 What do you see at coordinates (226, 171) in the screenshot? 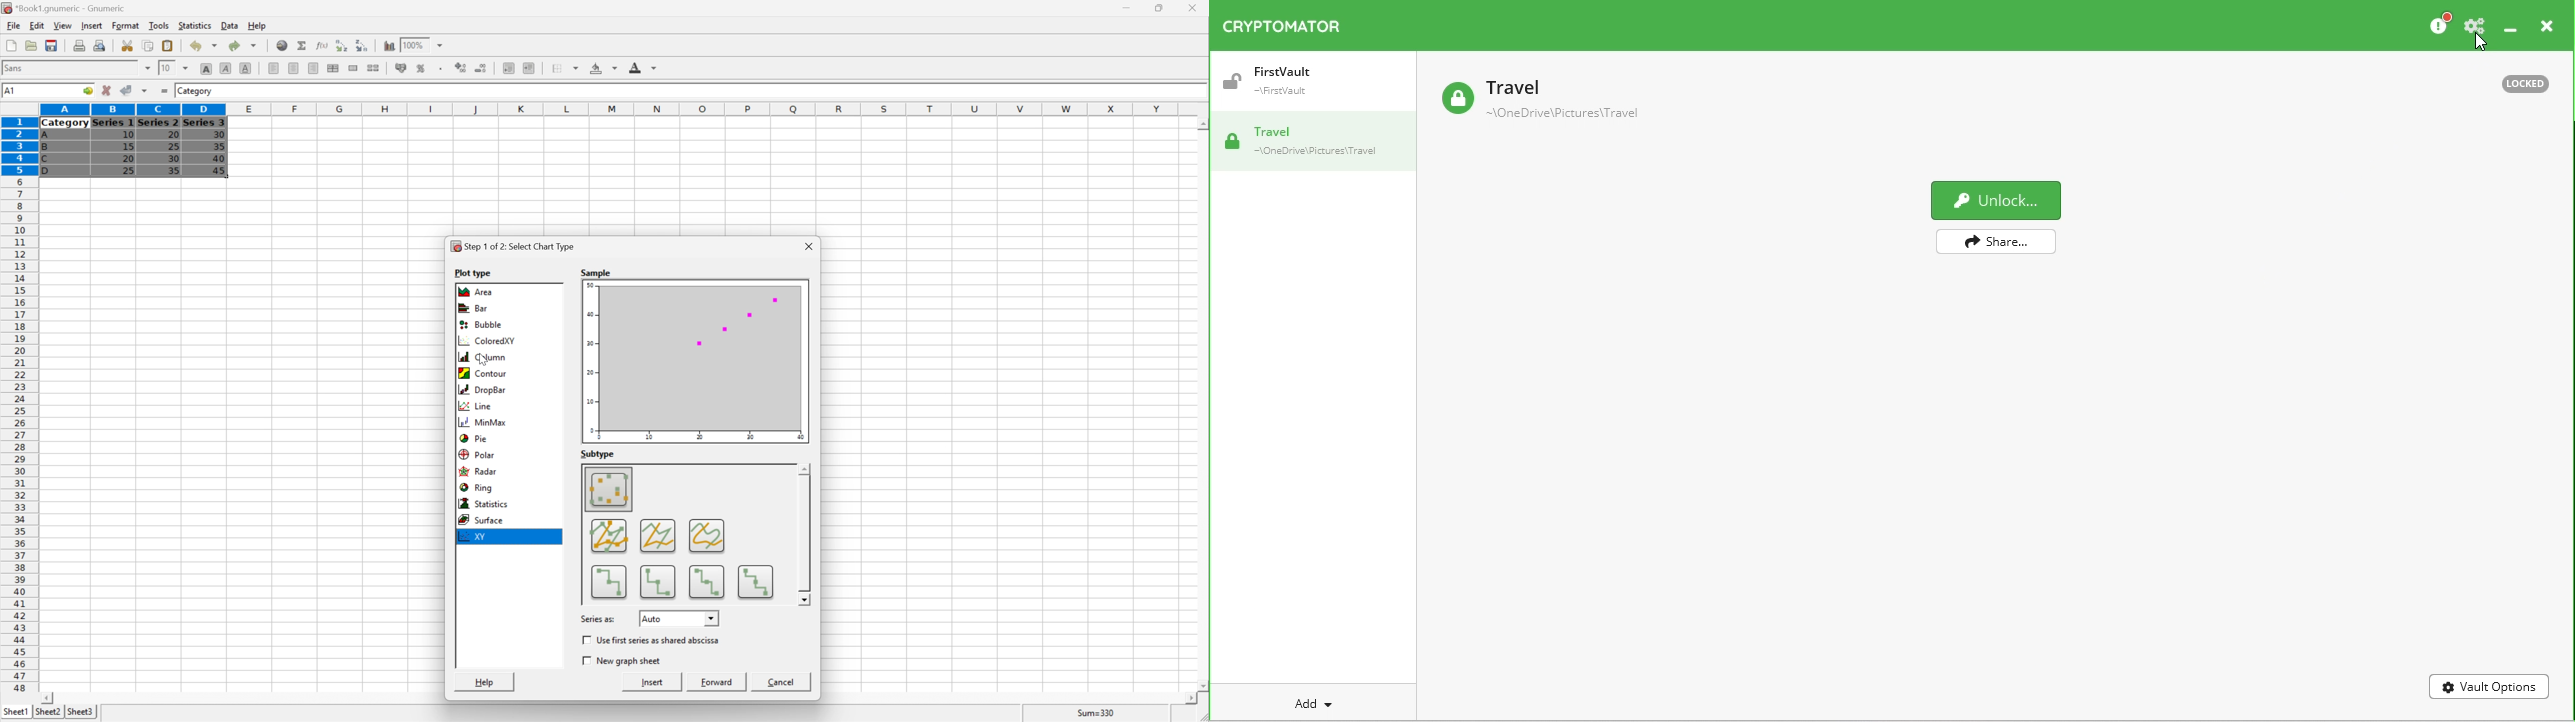
I see `45` at bounding box center [226, 171].